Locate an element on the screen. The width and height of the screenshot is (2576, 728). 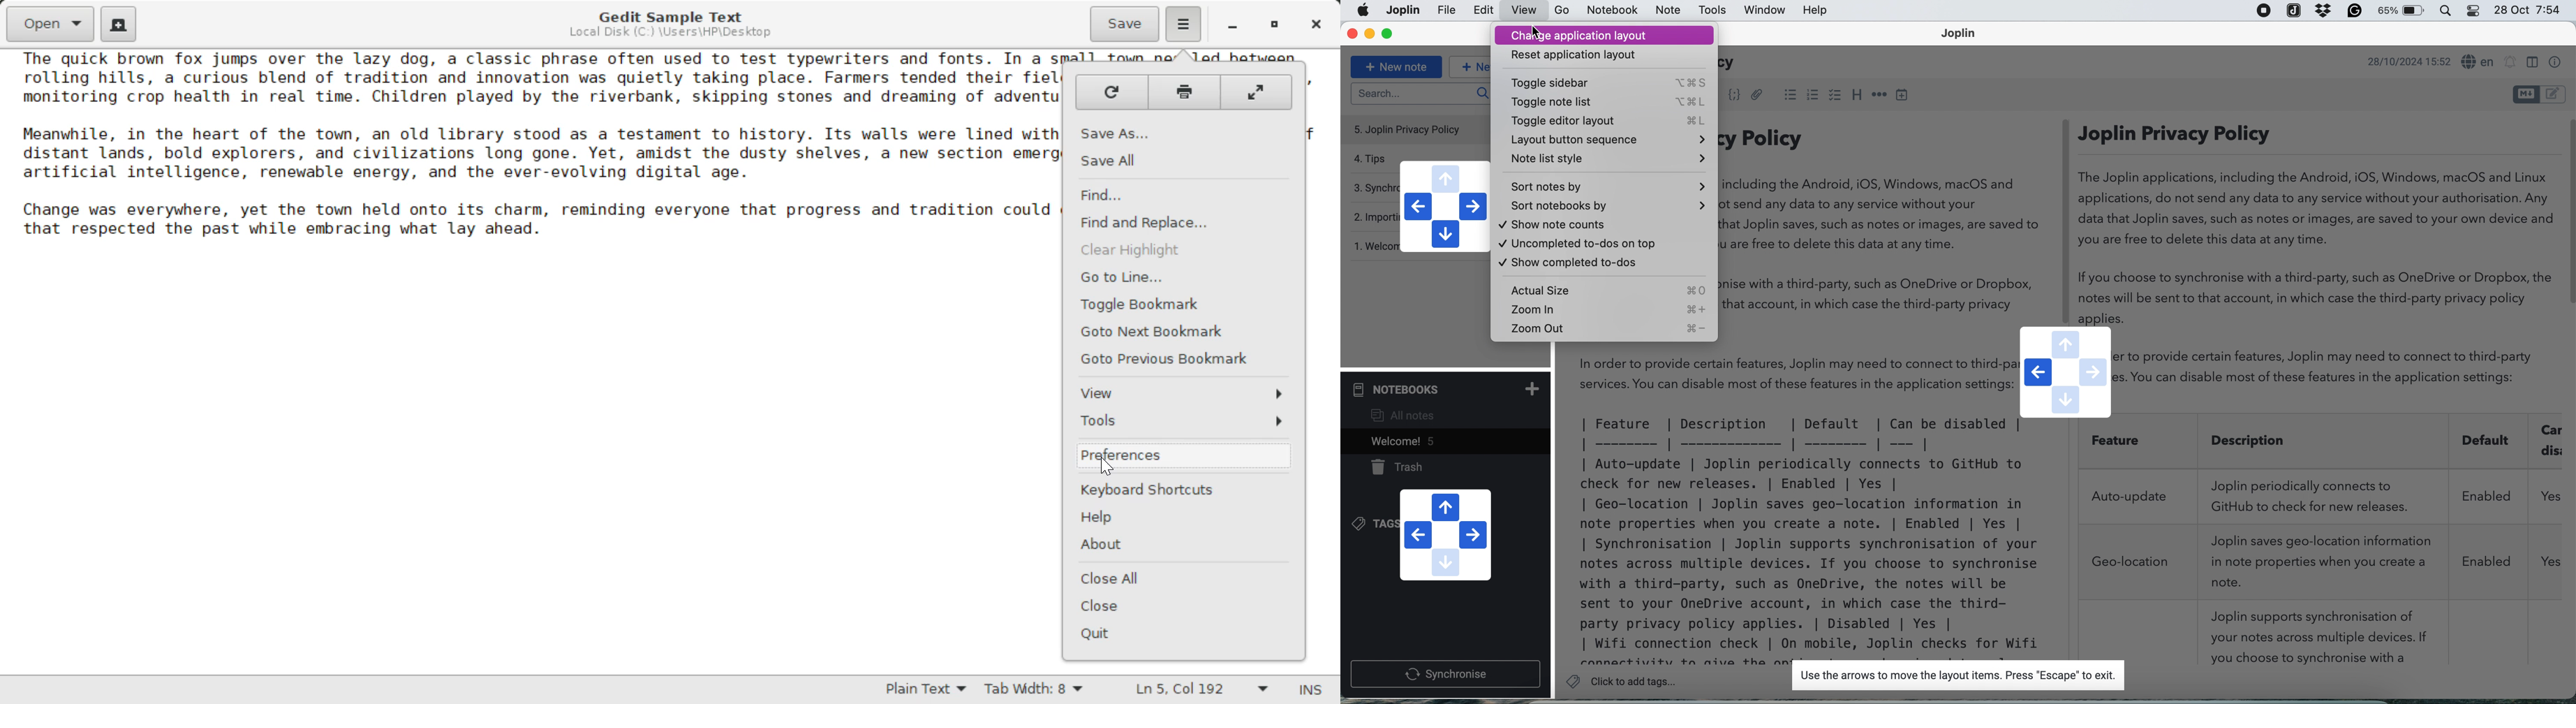
navigation buttons is located at coordinates (2065, 373).